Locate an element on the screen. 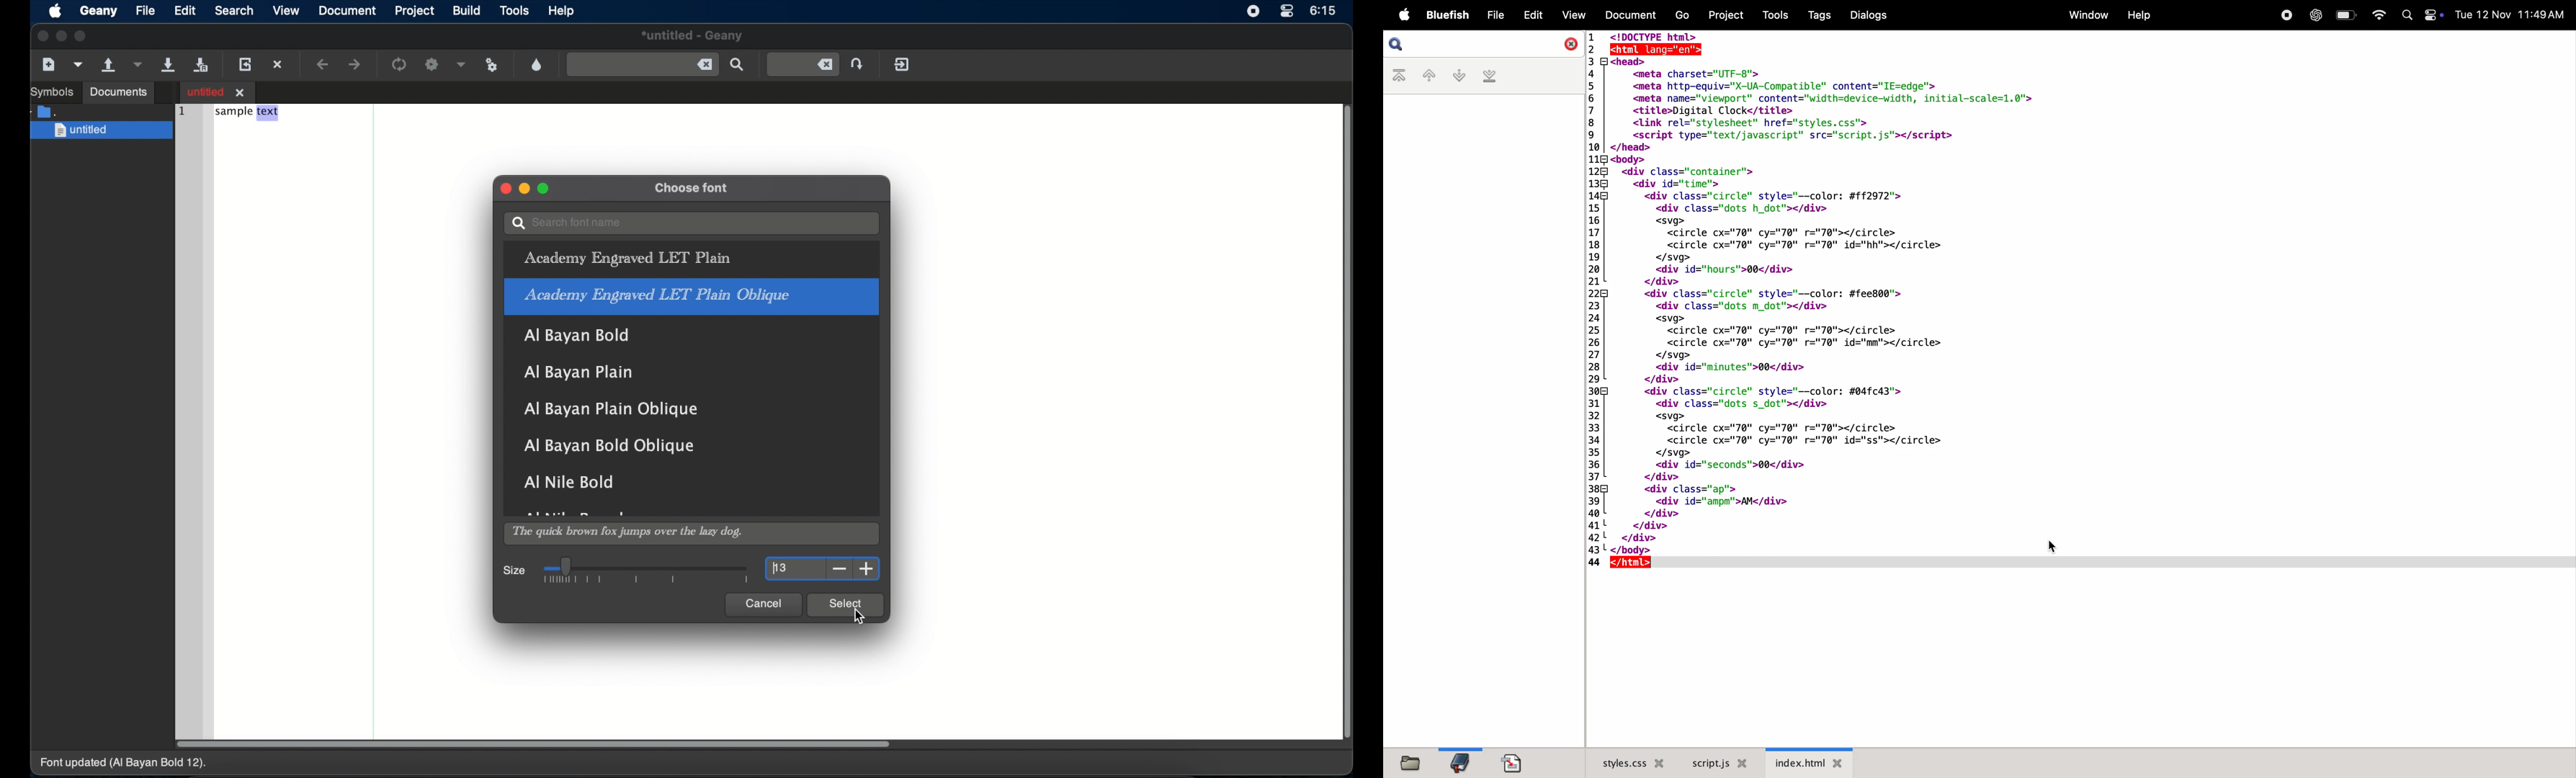  untitled is located at coordinates (692, 37).